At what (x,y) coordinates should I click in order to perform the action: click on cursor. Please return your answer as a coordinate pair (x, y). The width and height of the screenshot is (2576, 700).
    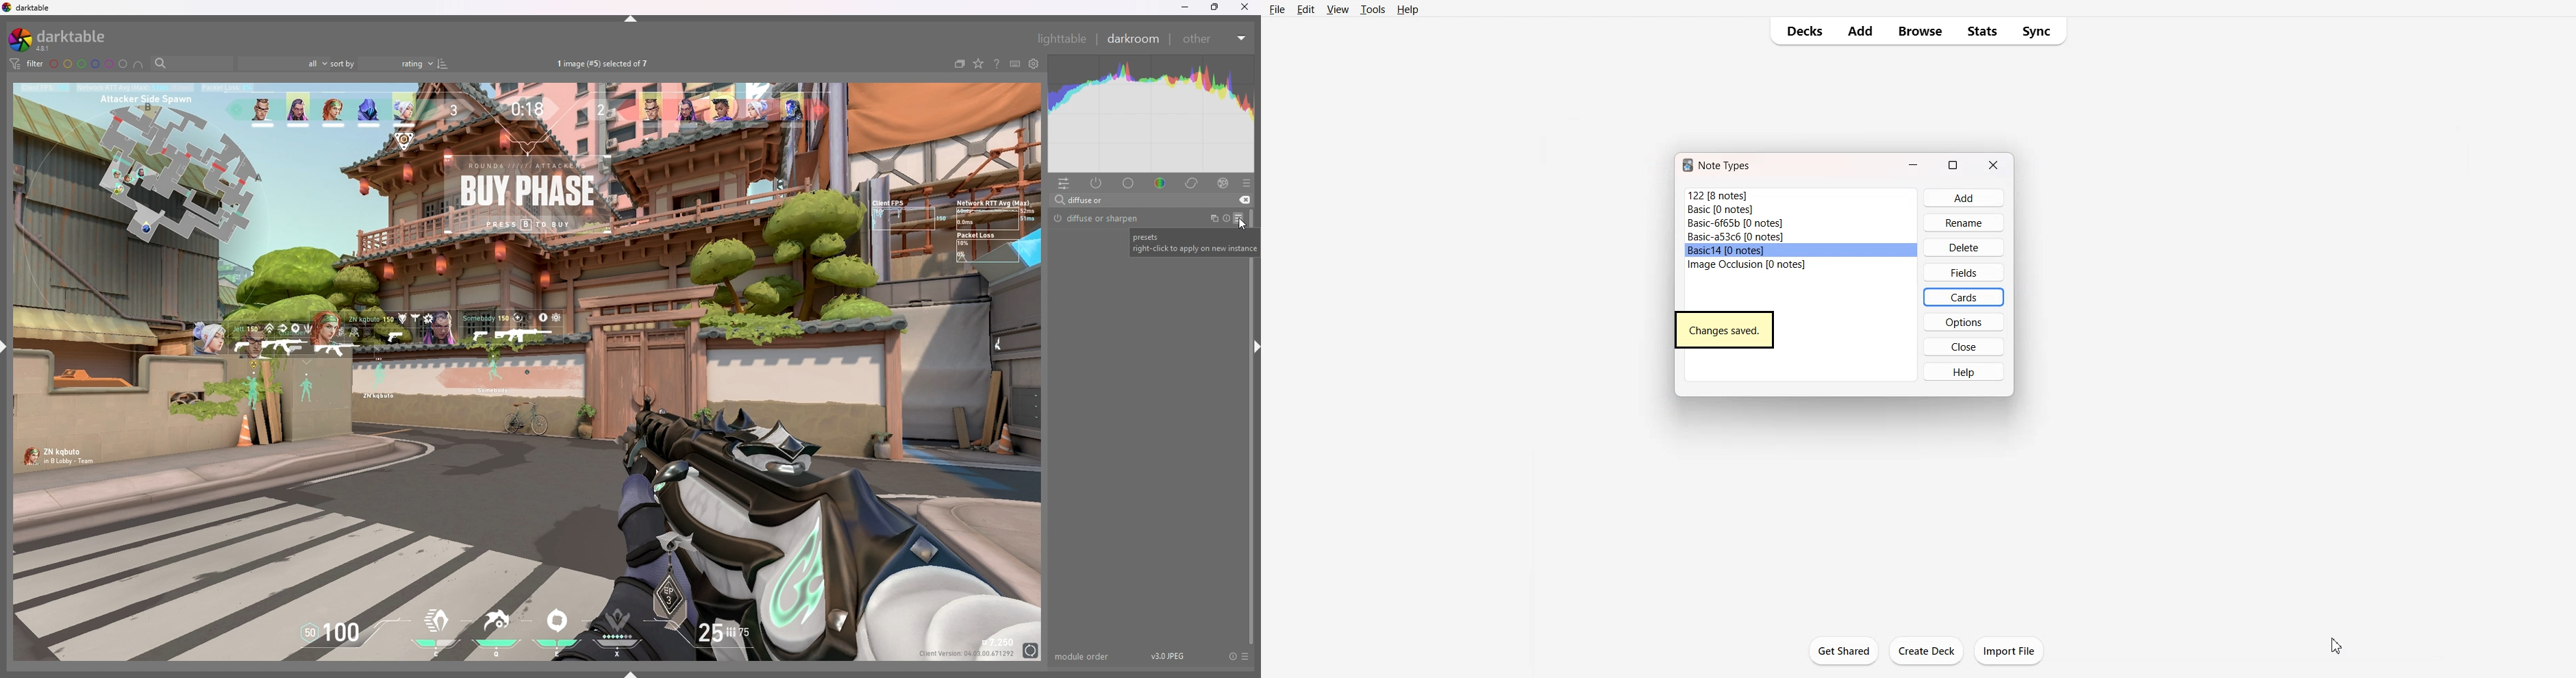
    Looking at the image, I should click on (1239, 223).